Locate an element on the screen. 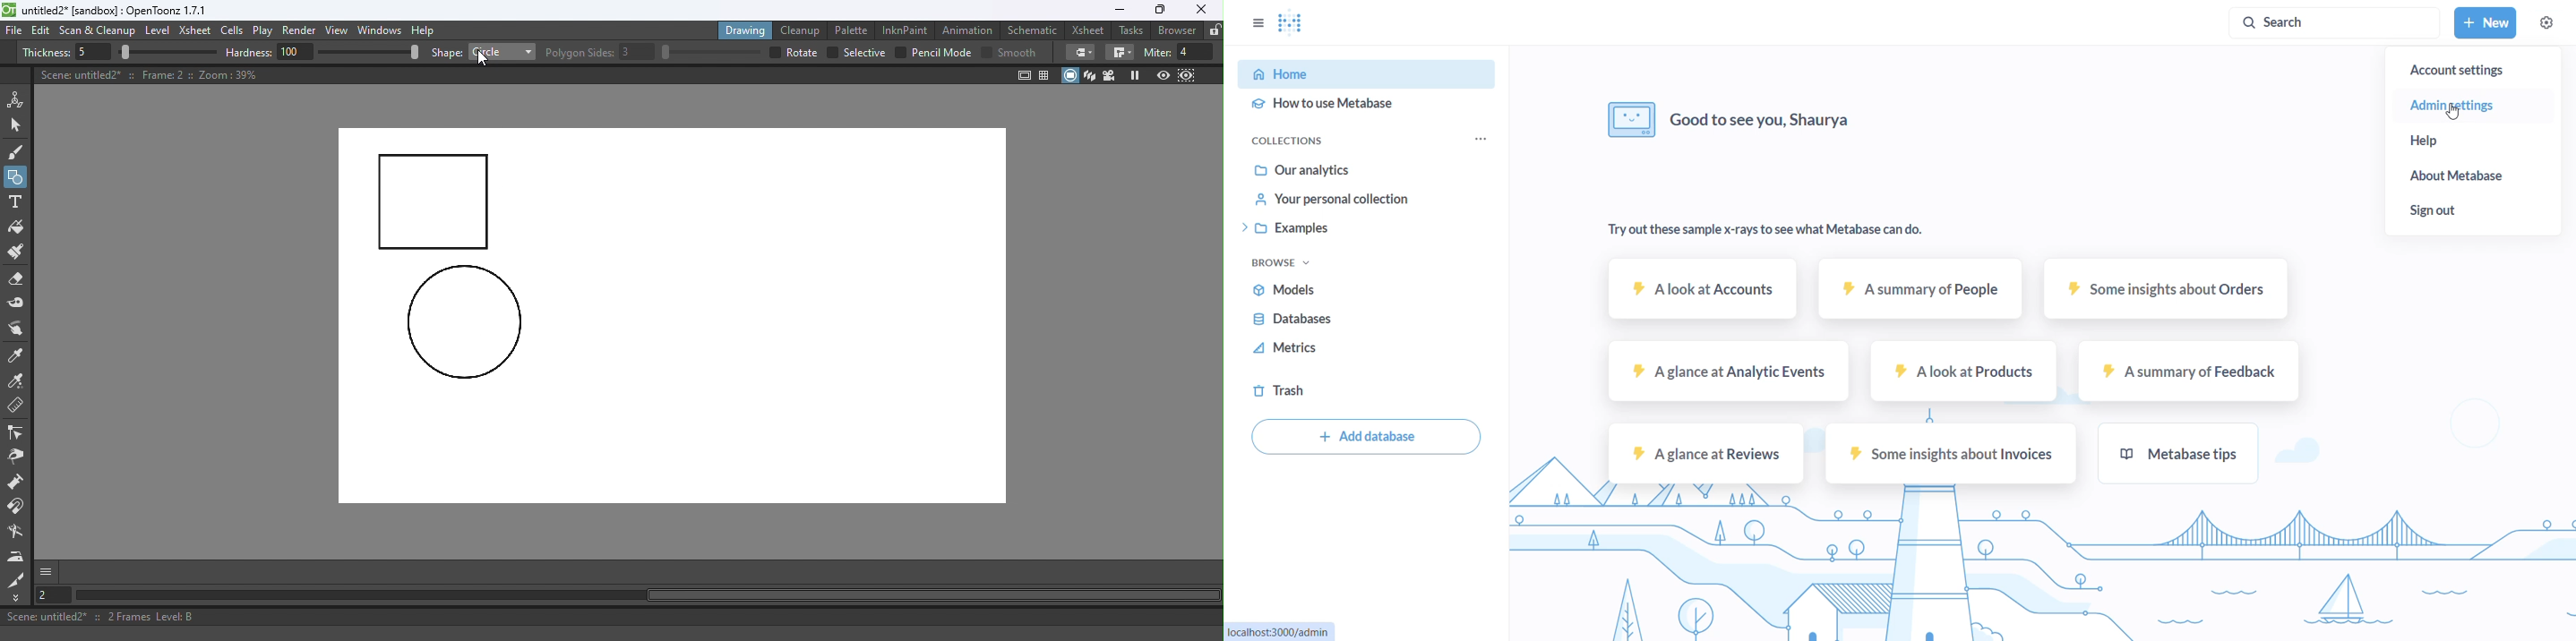 The height and width of the screenshot is (644, 2576). Border corners is located at coordinates (1080, 52).